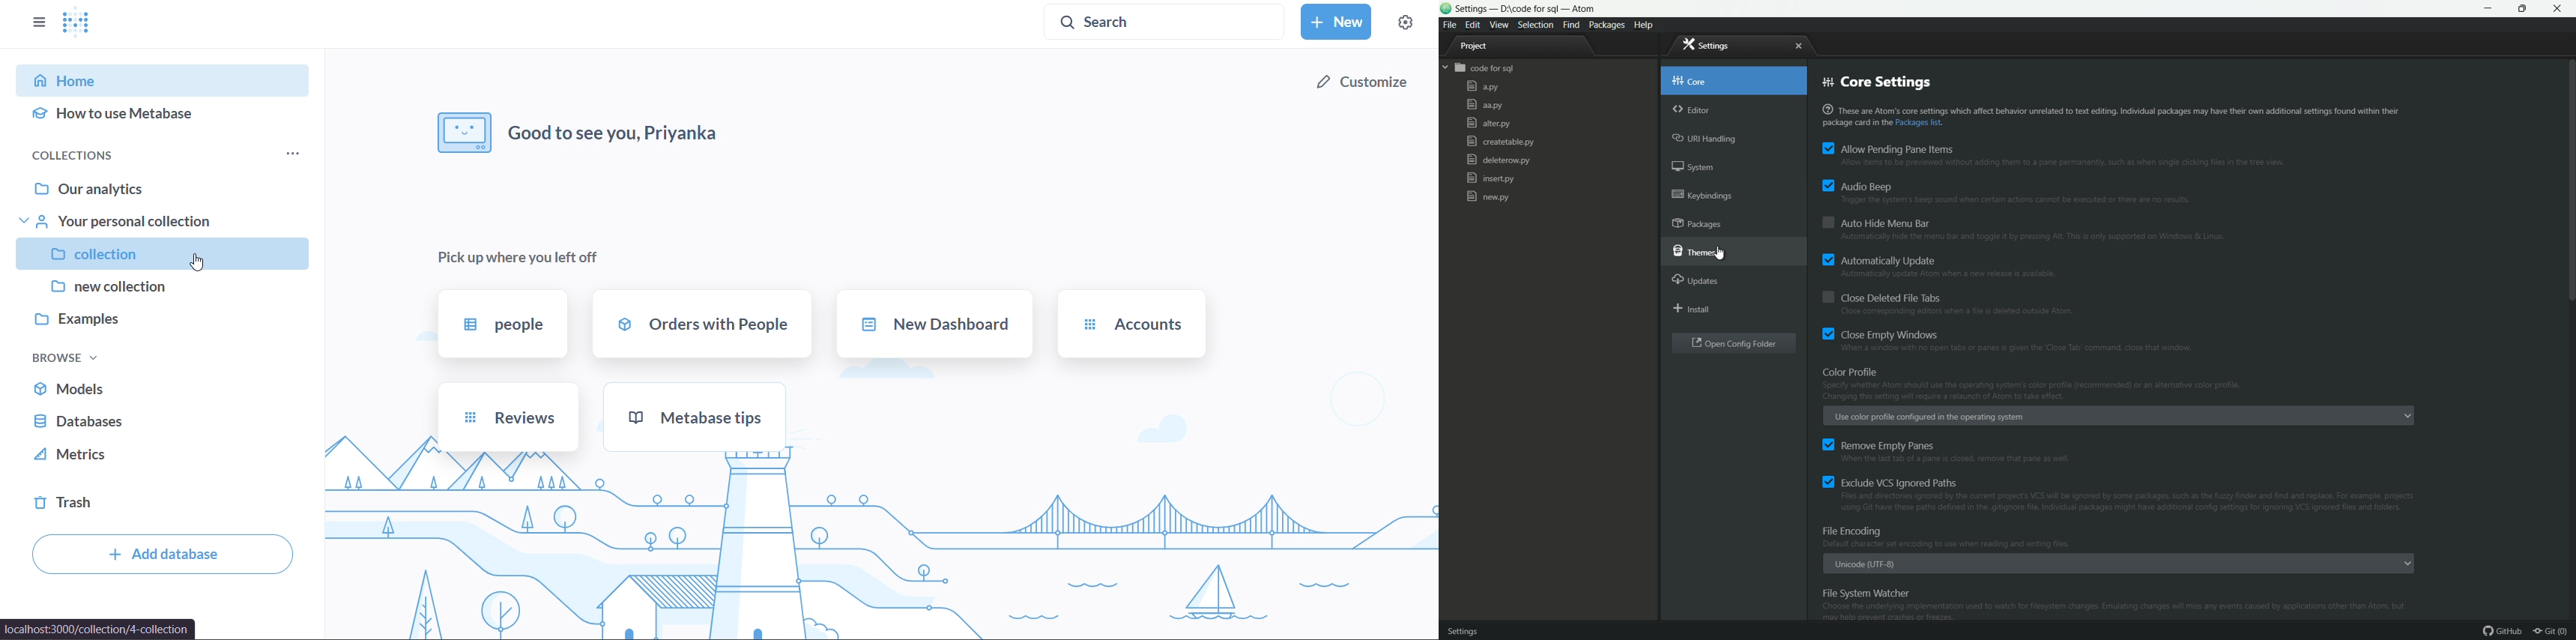  I want to click on allow pending pane items, so click(1889, 149).